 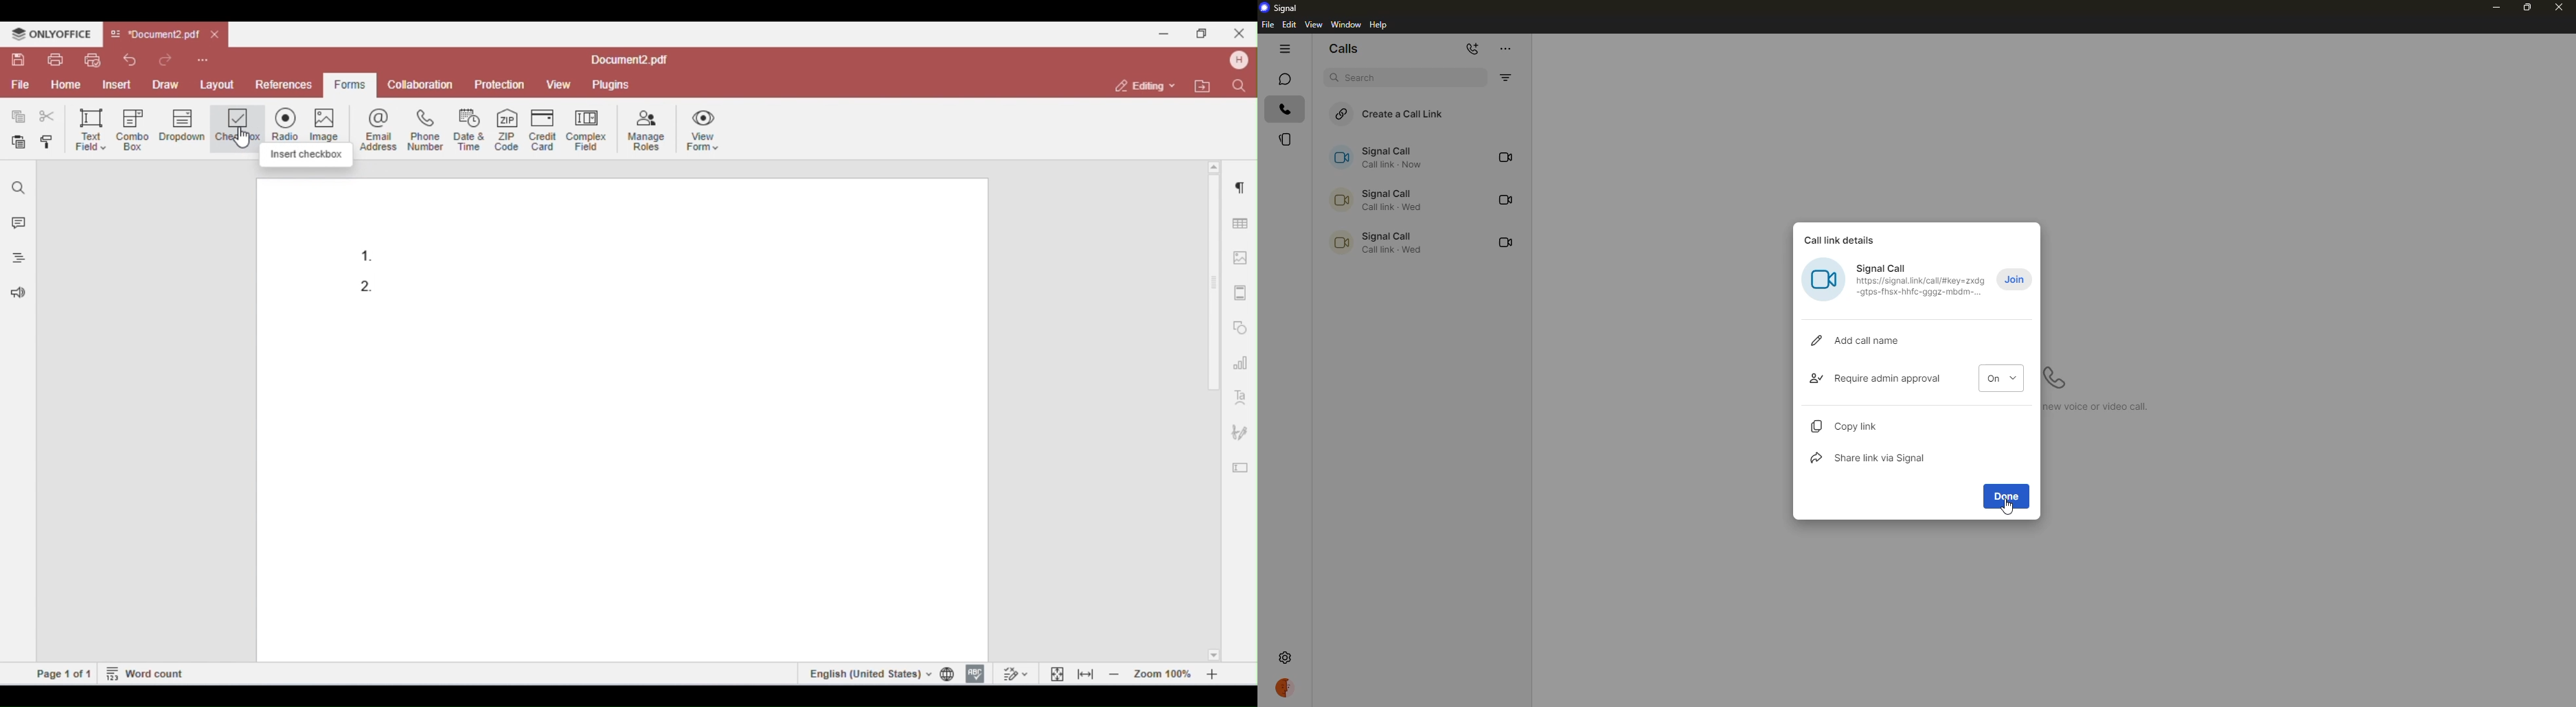 I want to click on copy link, so click(x=1845, y=425).